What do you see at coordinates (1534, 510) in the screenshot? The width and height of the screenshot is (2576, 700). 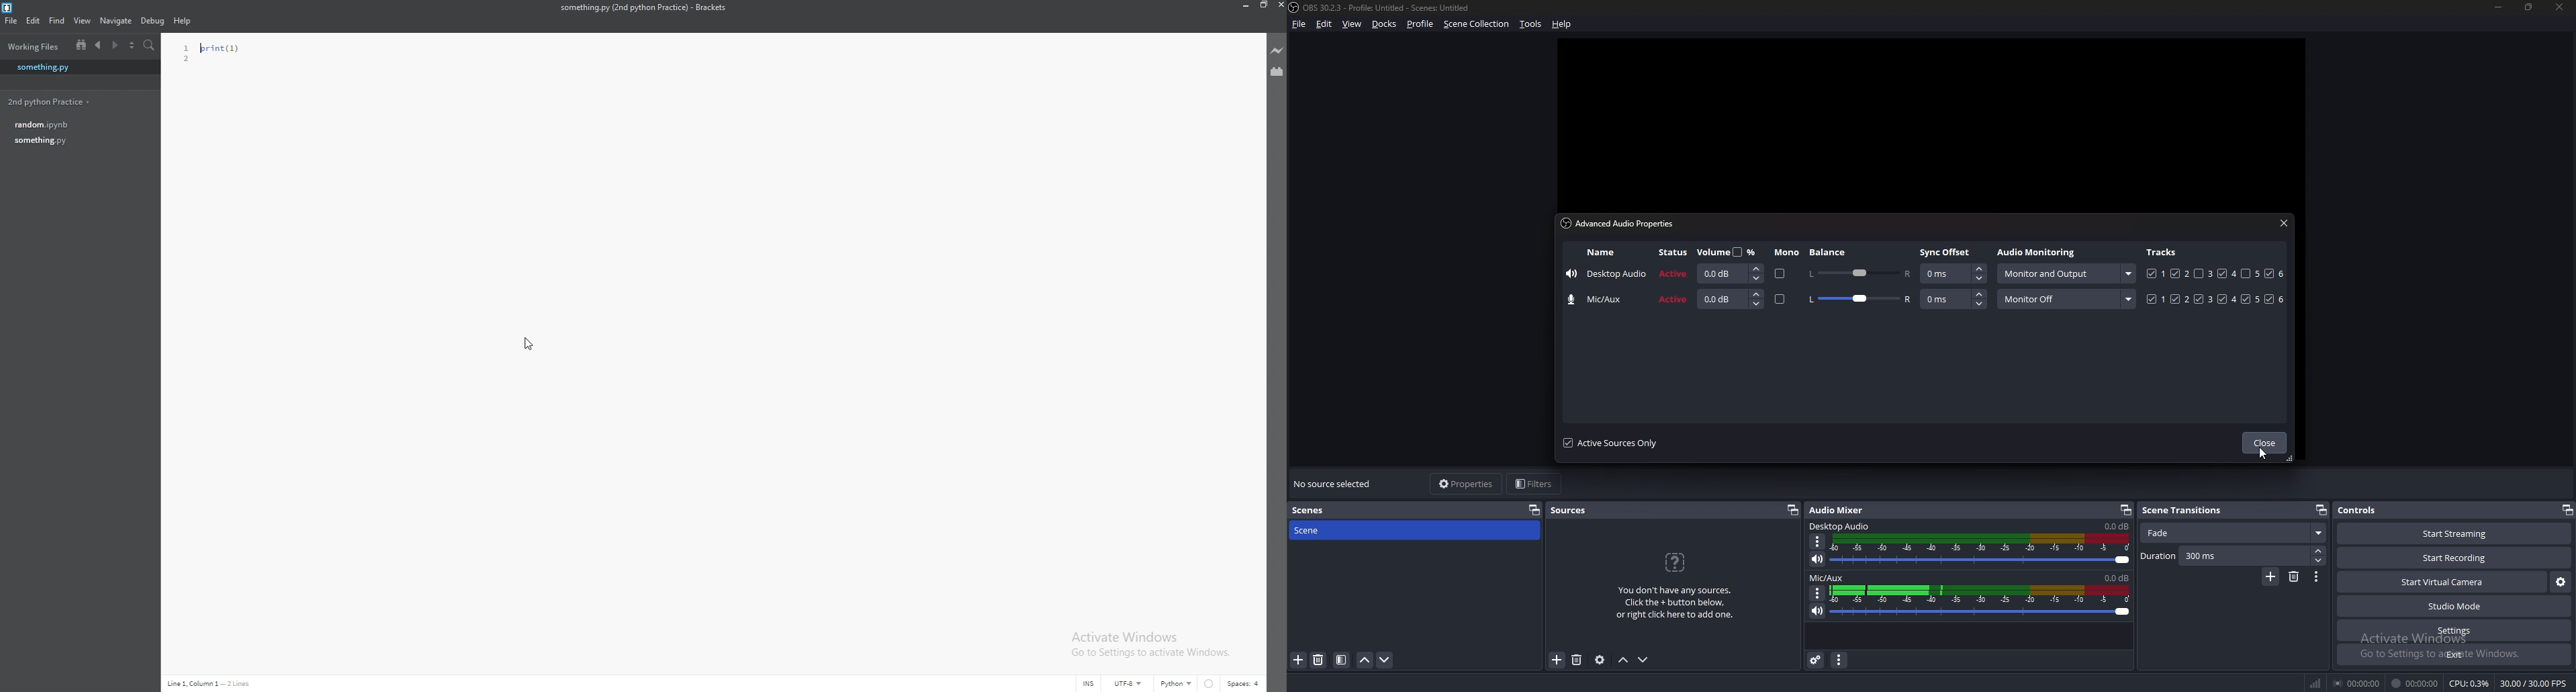 I see `pop out` at bounding box center [1534, 510].